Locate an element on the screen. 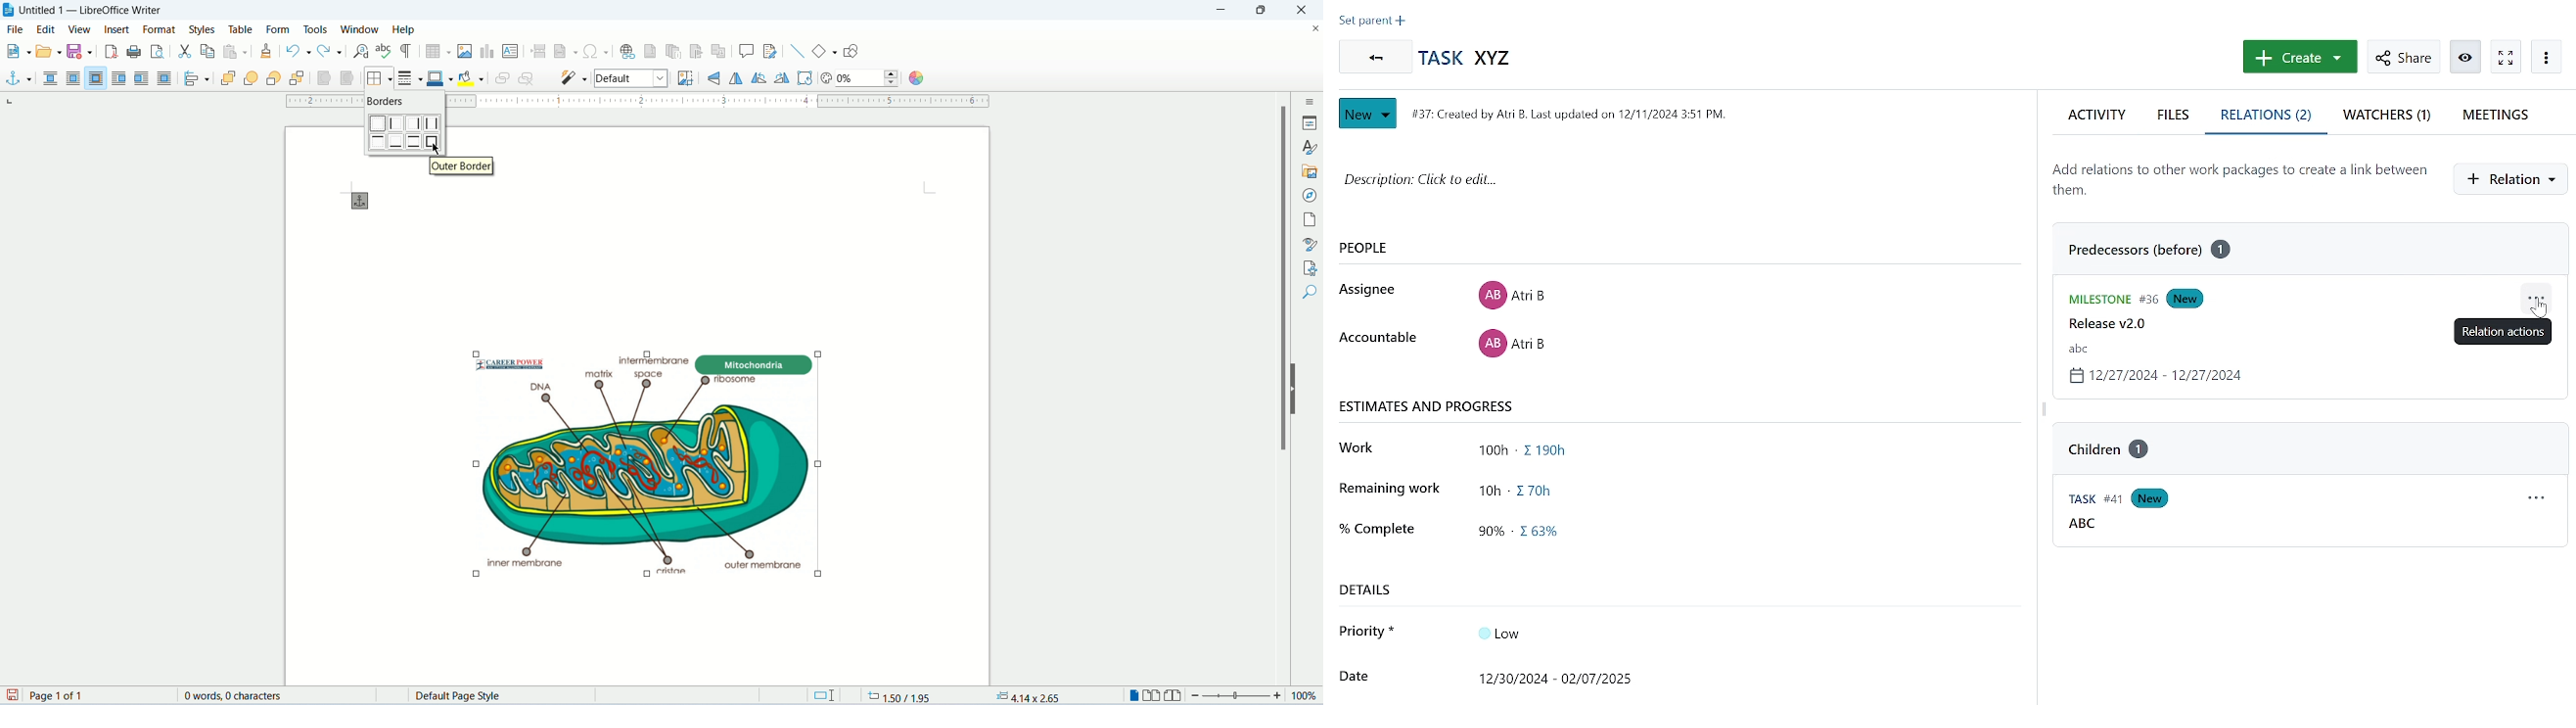 This screenshot has height=728, width=2576. insert image is located at coordinates (465, 51).